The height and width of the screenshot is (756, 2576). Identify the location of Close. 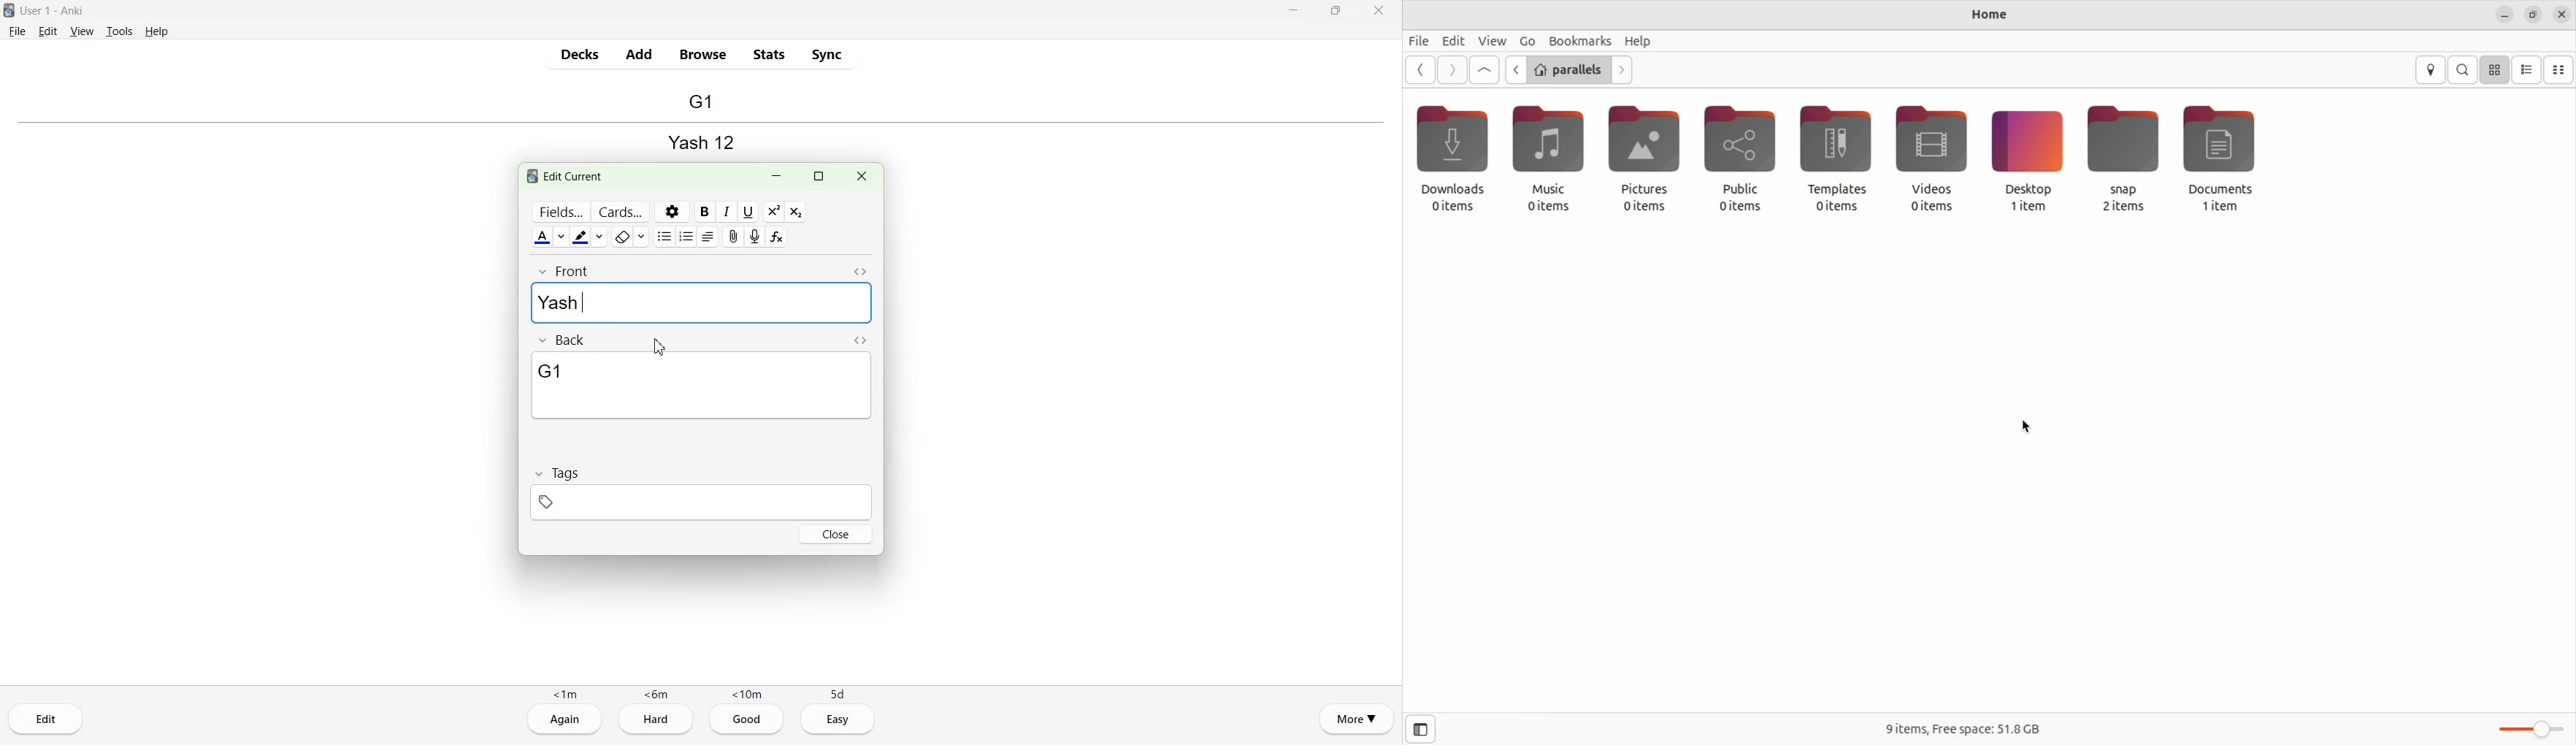
(1378, 10).